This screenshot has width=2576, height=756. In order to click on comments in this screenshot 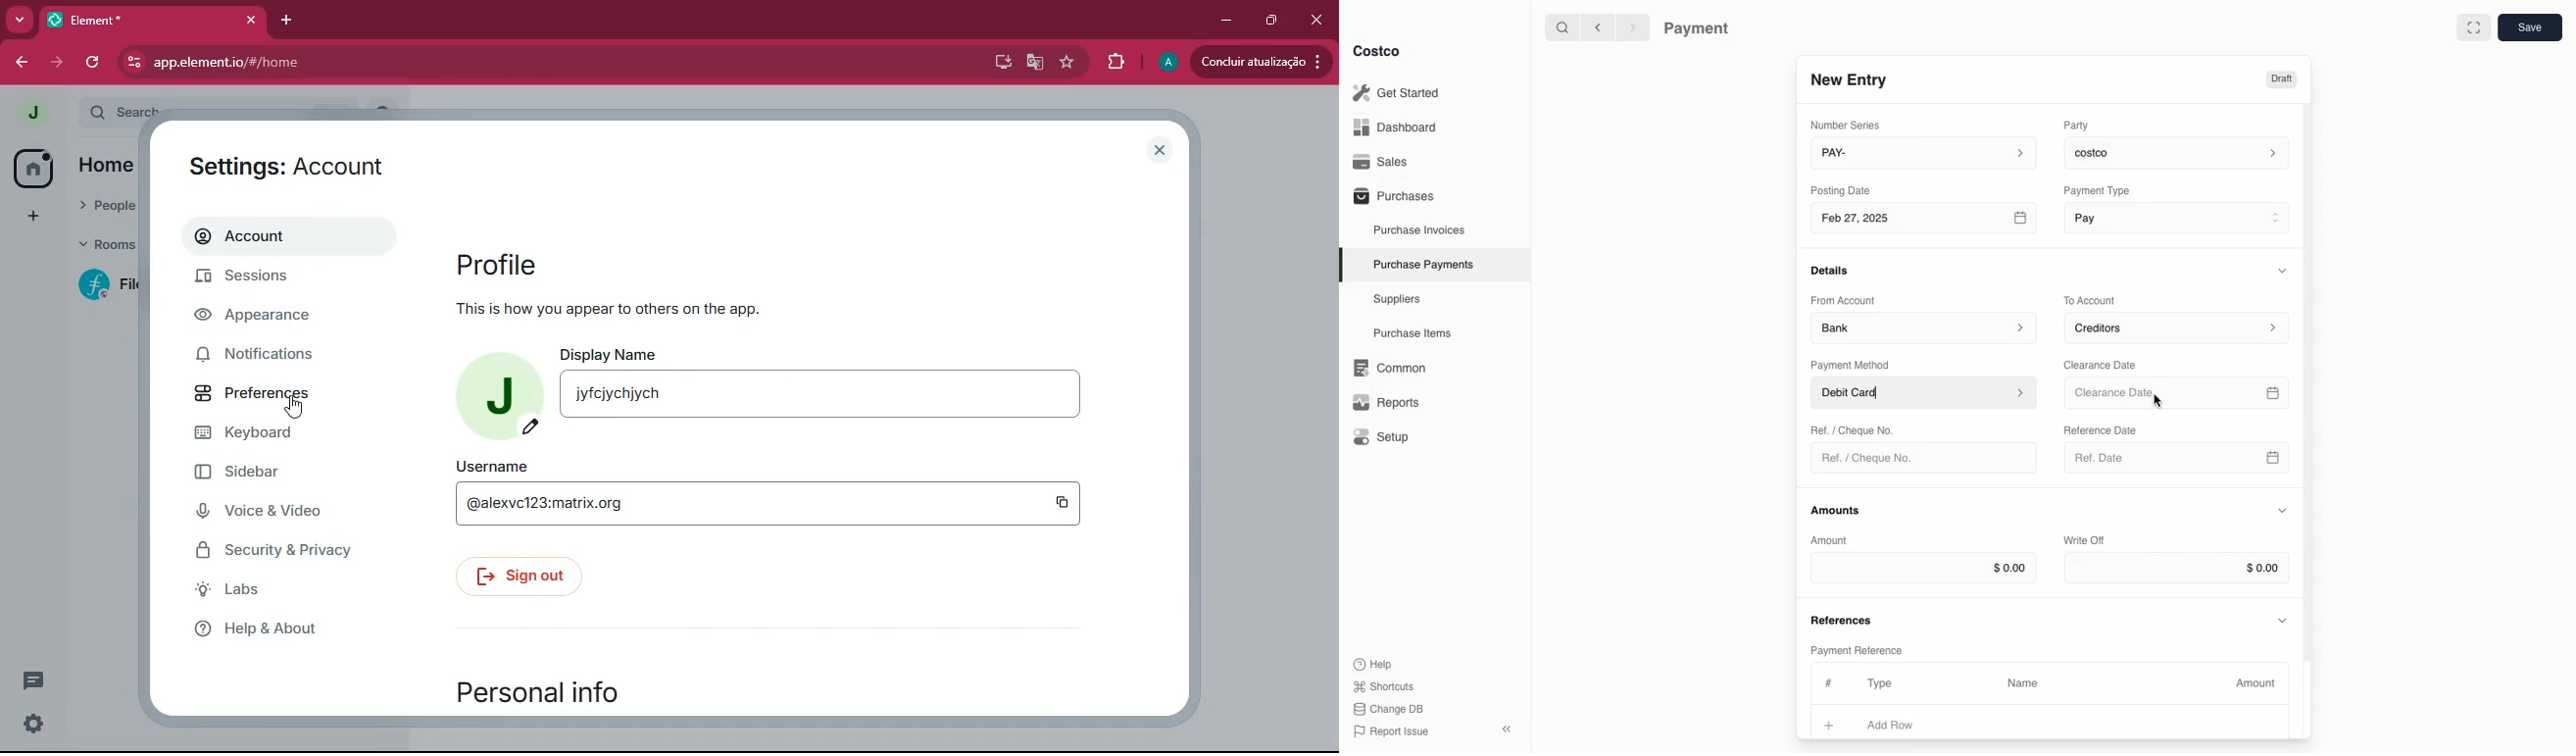, I will do `click(29, 680)`.